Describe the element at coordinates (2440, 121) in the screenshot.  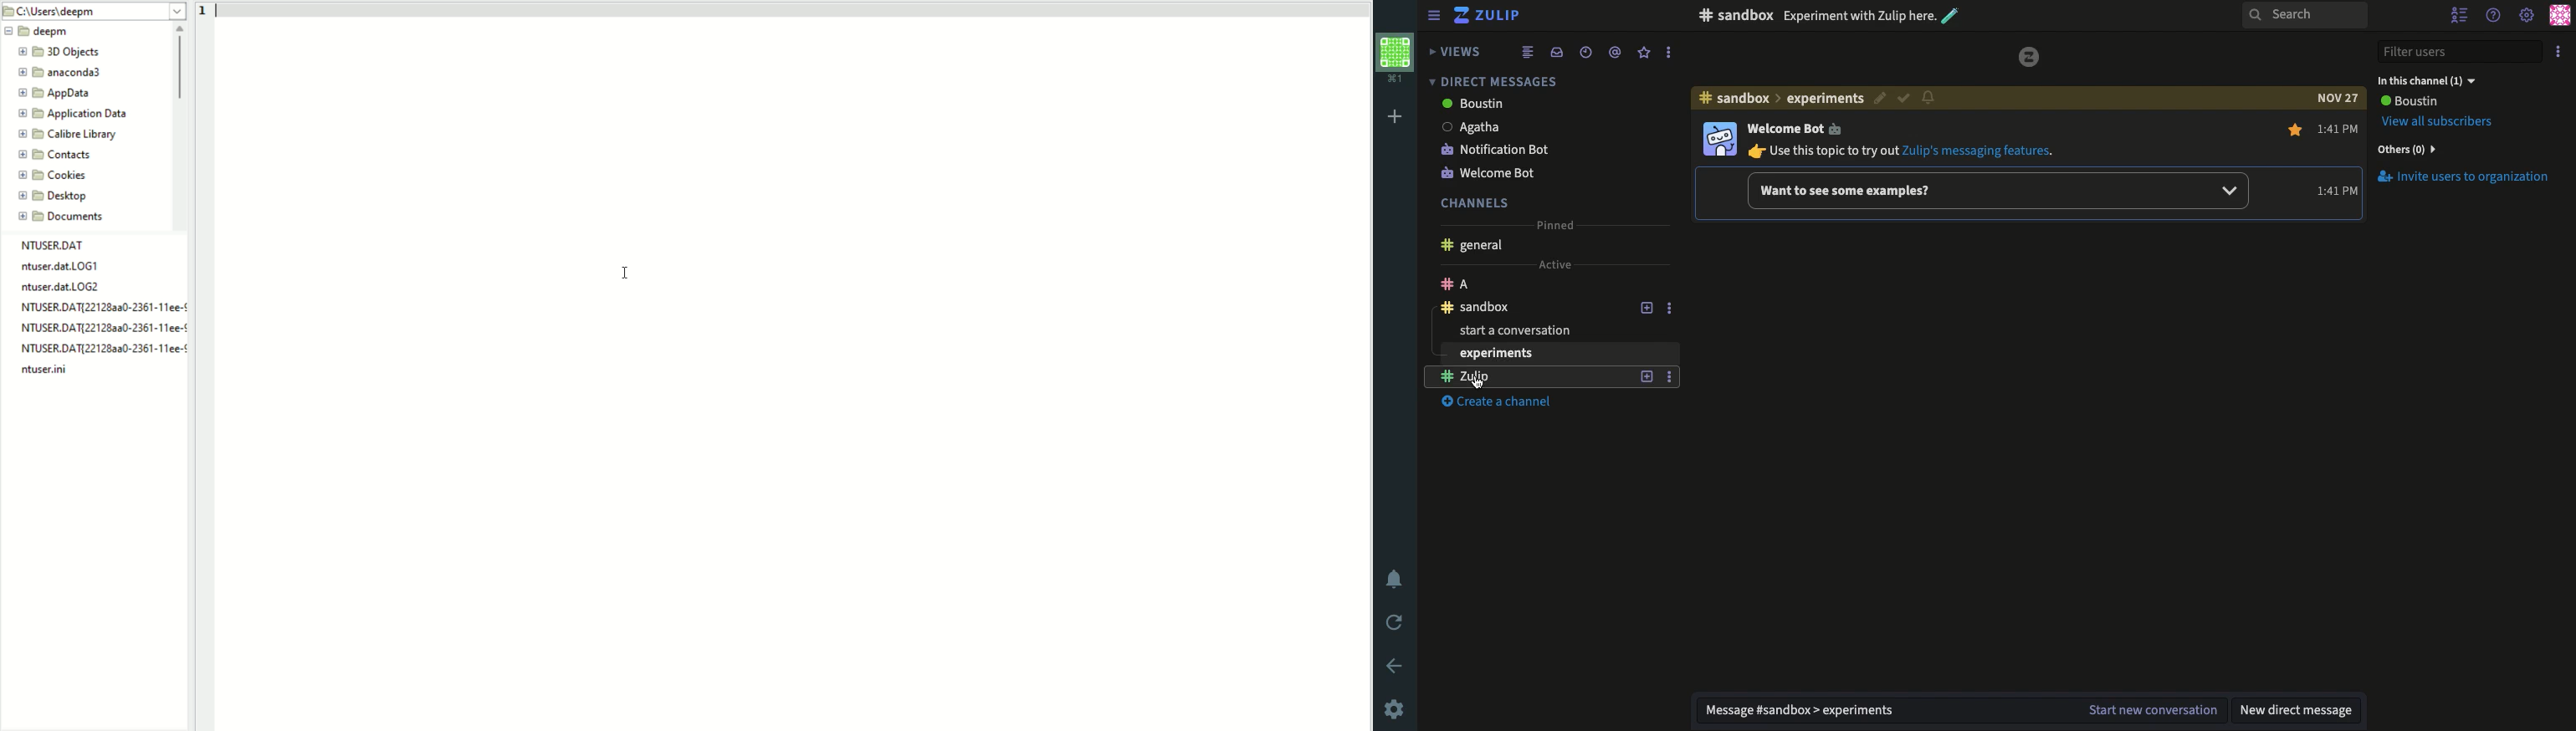
I see `View all Subscribers` at that location.